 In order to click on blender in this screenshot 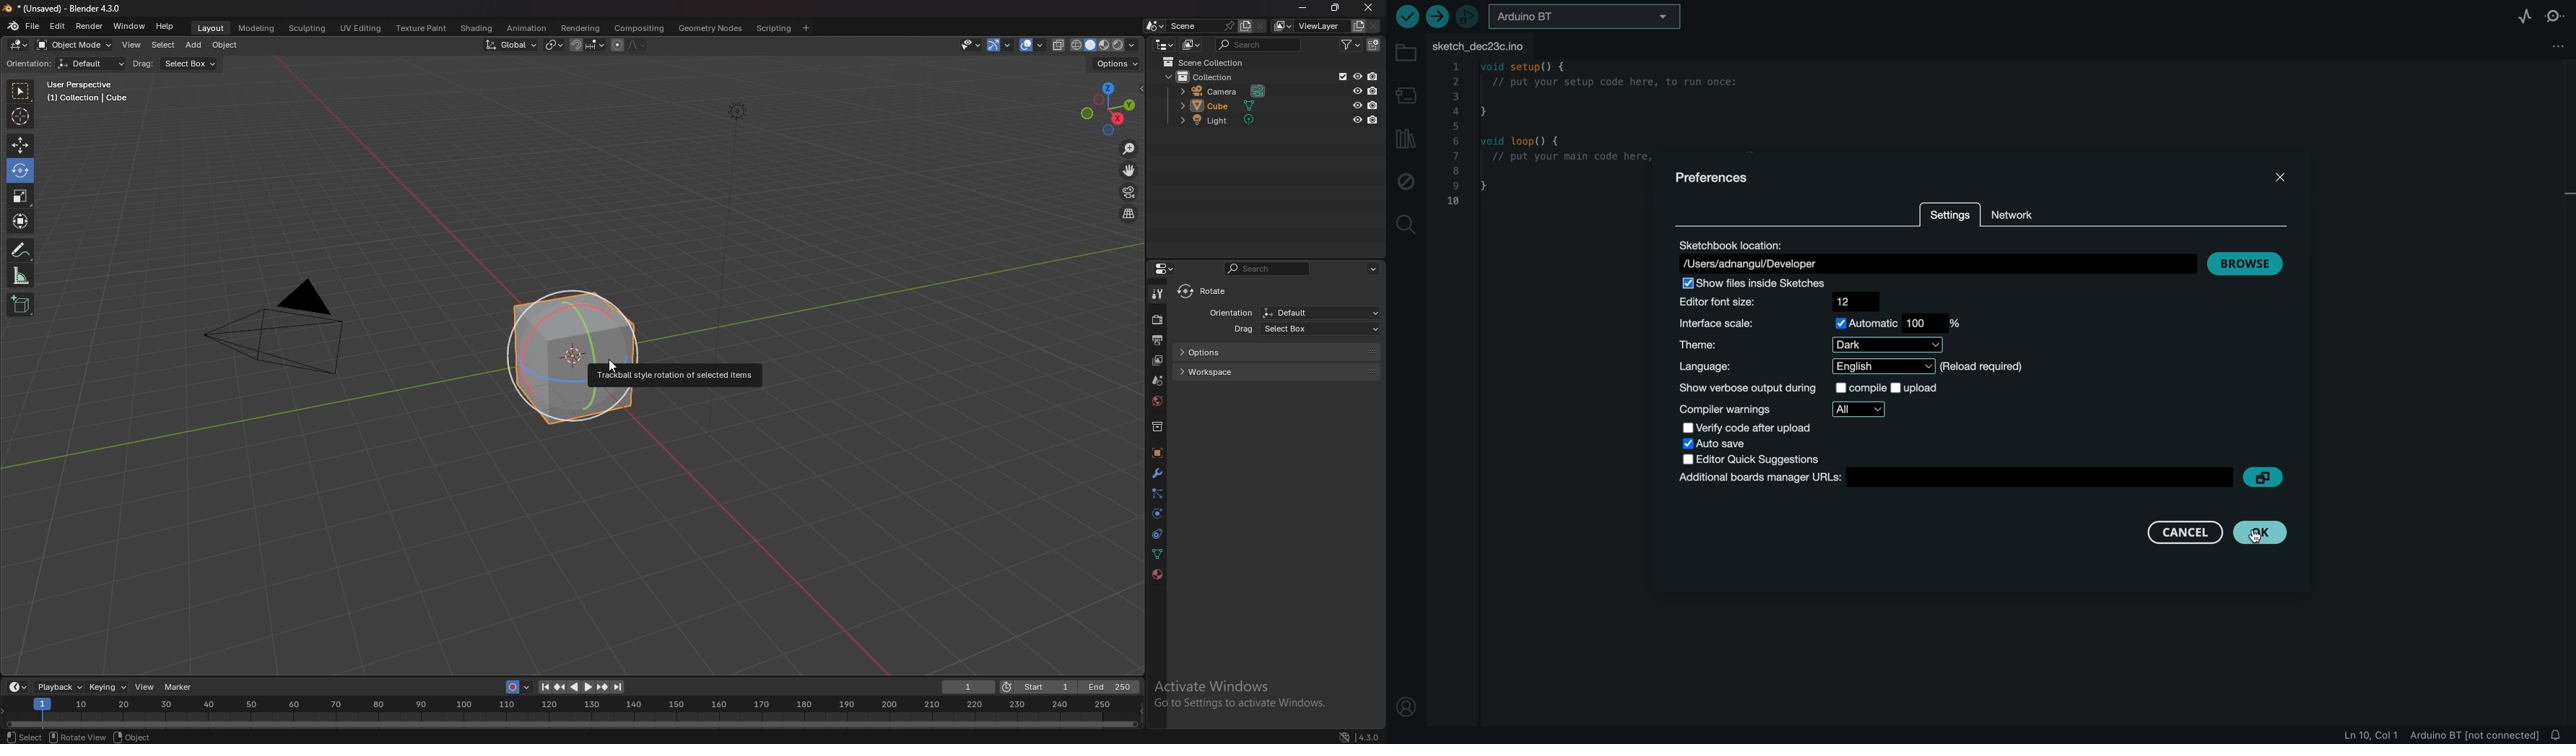, I will do `click(13, 26)`.